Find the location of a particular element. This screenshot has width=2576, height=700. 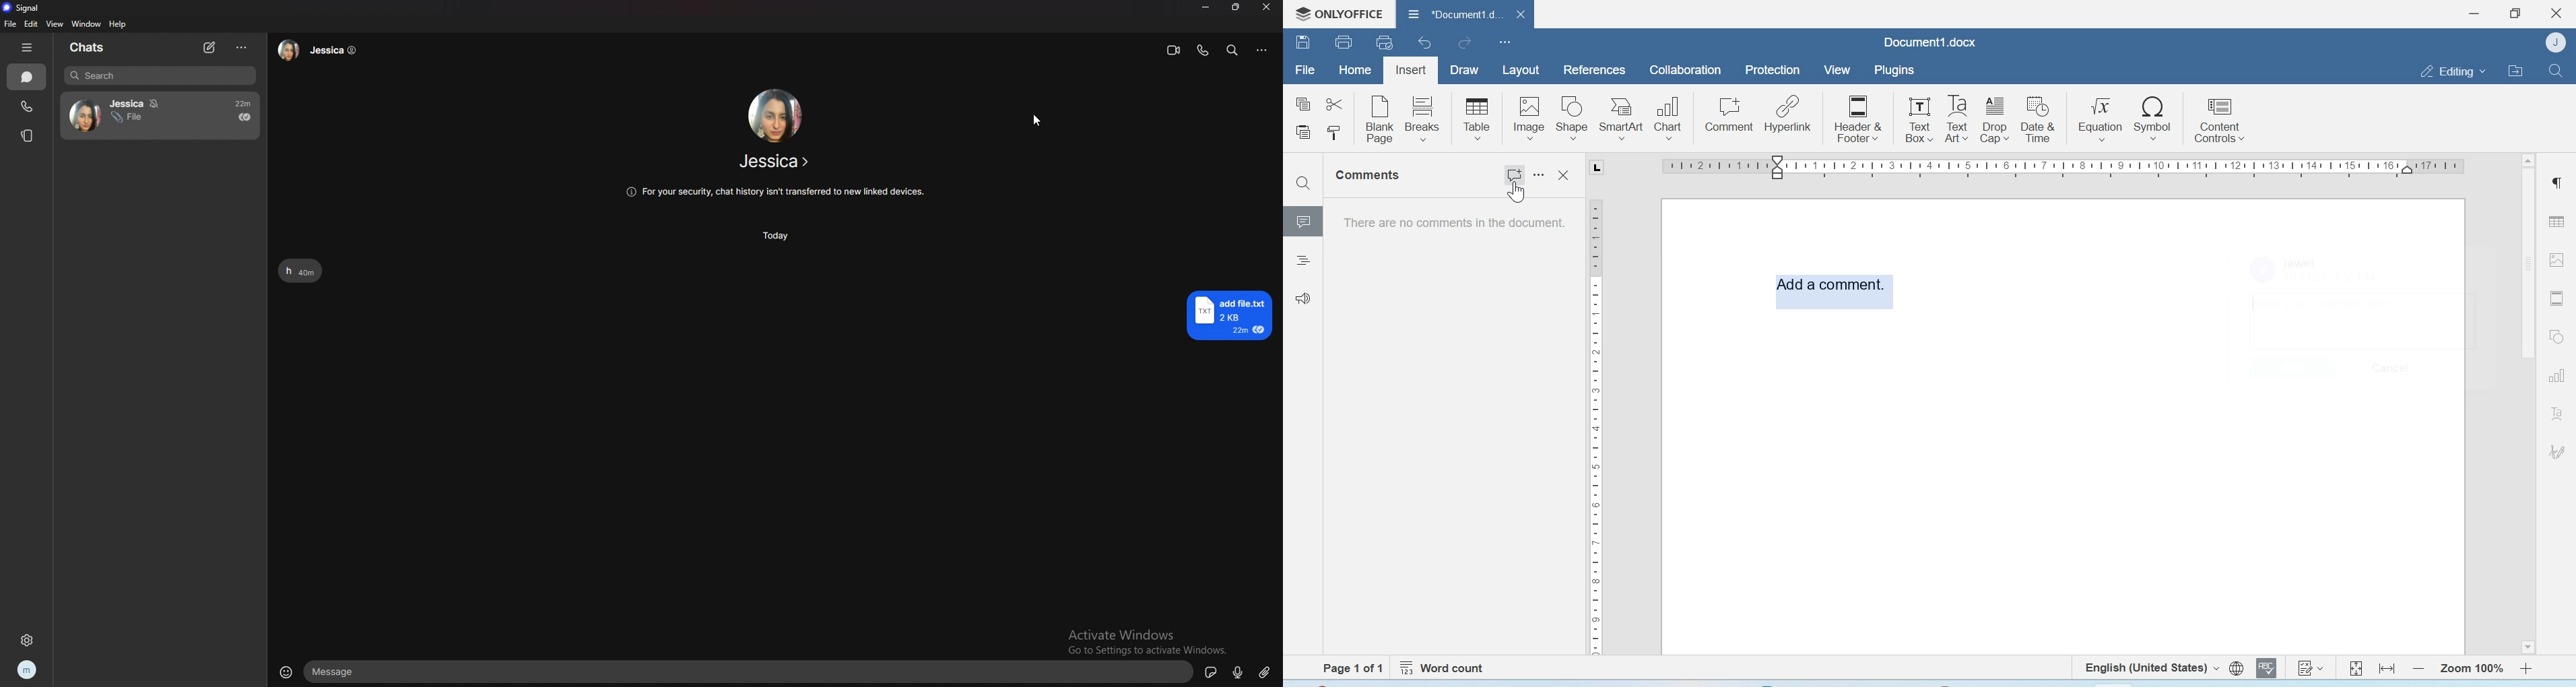

Shape is located at coordinates (1573, 119).